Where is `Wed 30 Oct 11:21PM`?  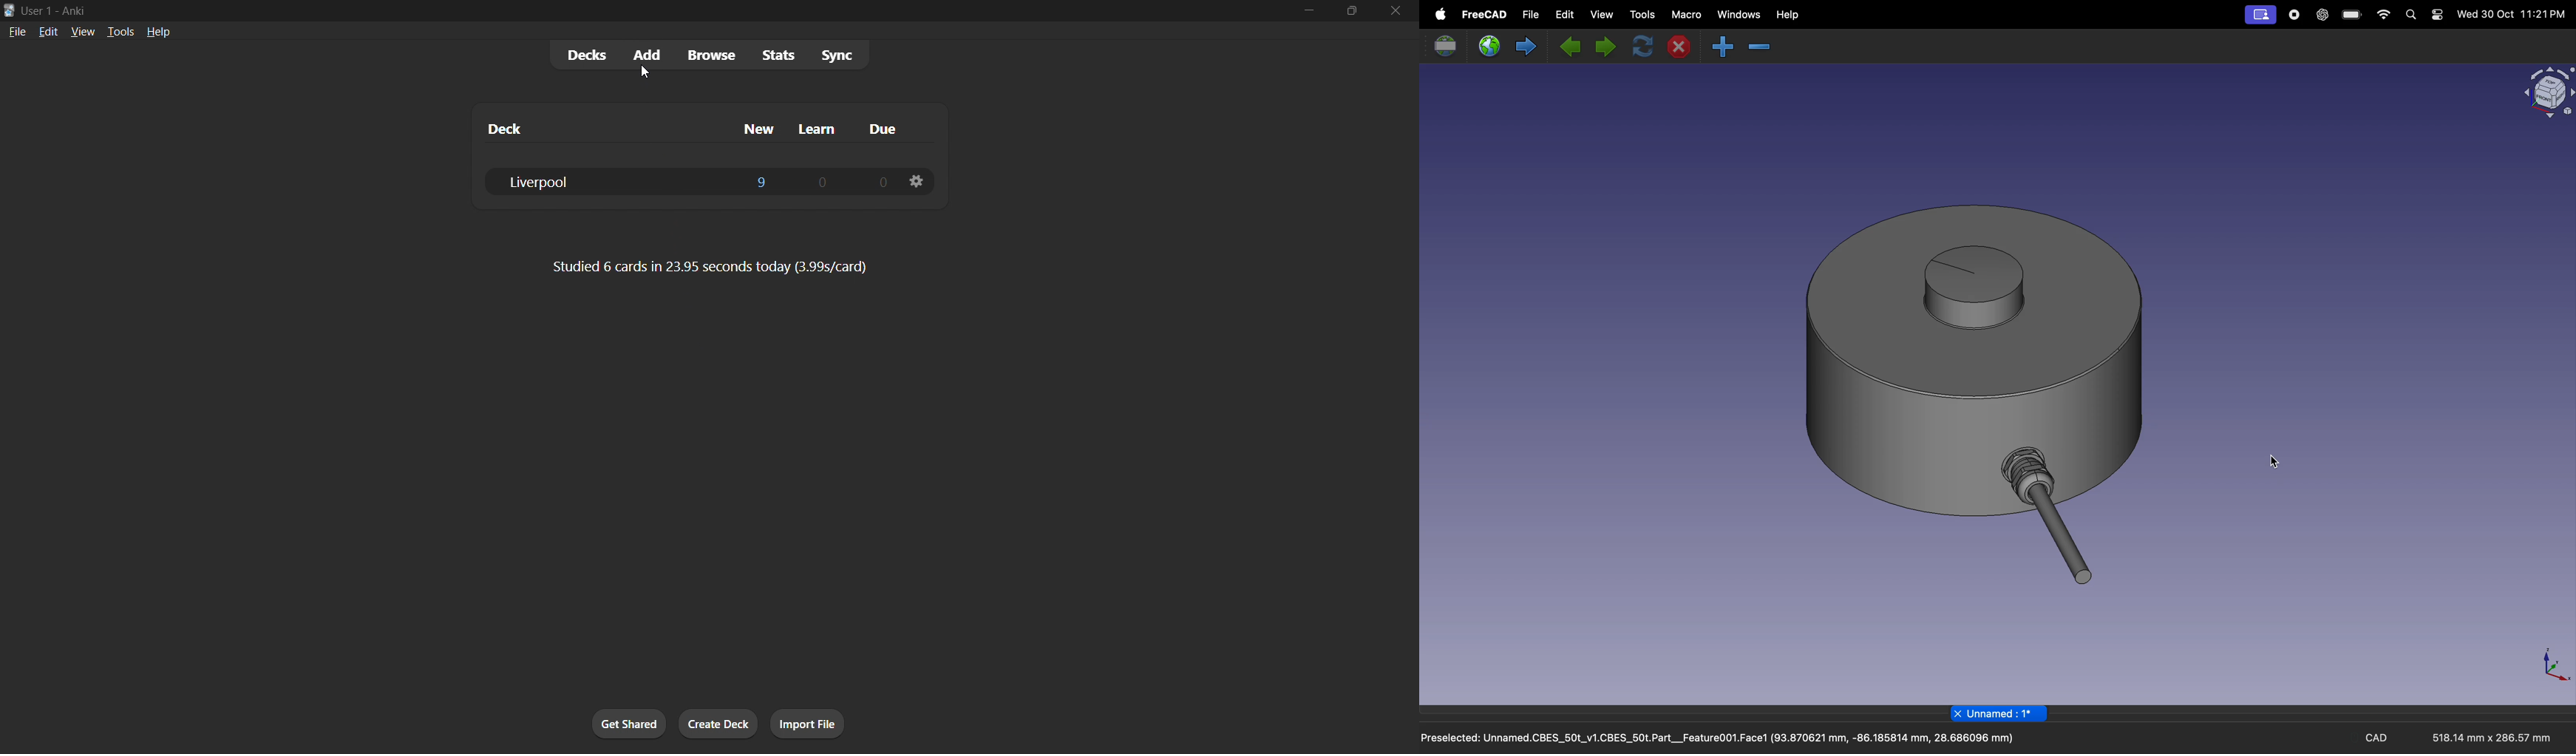 Wed 30 Oct 11:21PM is located at coordinates (2511, 15).